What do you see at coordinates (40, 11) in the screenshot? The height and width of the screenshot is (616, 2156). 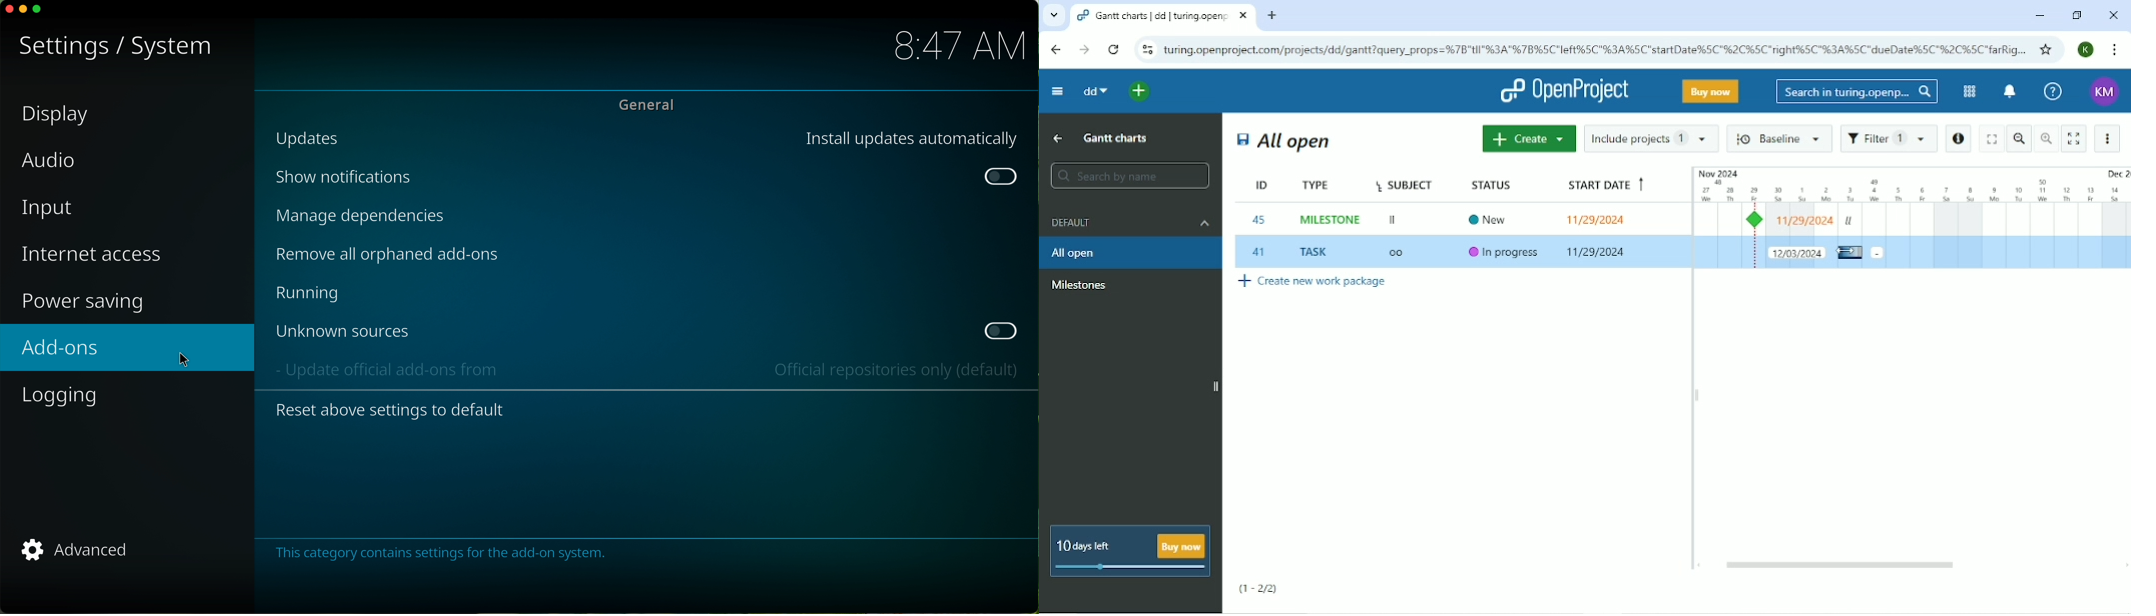 I see `maximize` at bounding box center [40, 11].